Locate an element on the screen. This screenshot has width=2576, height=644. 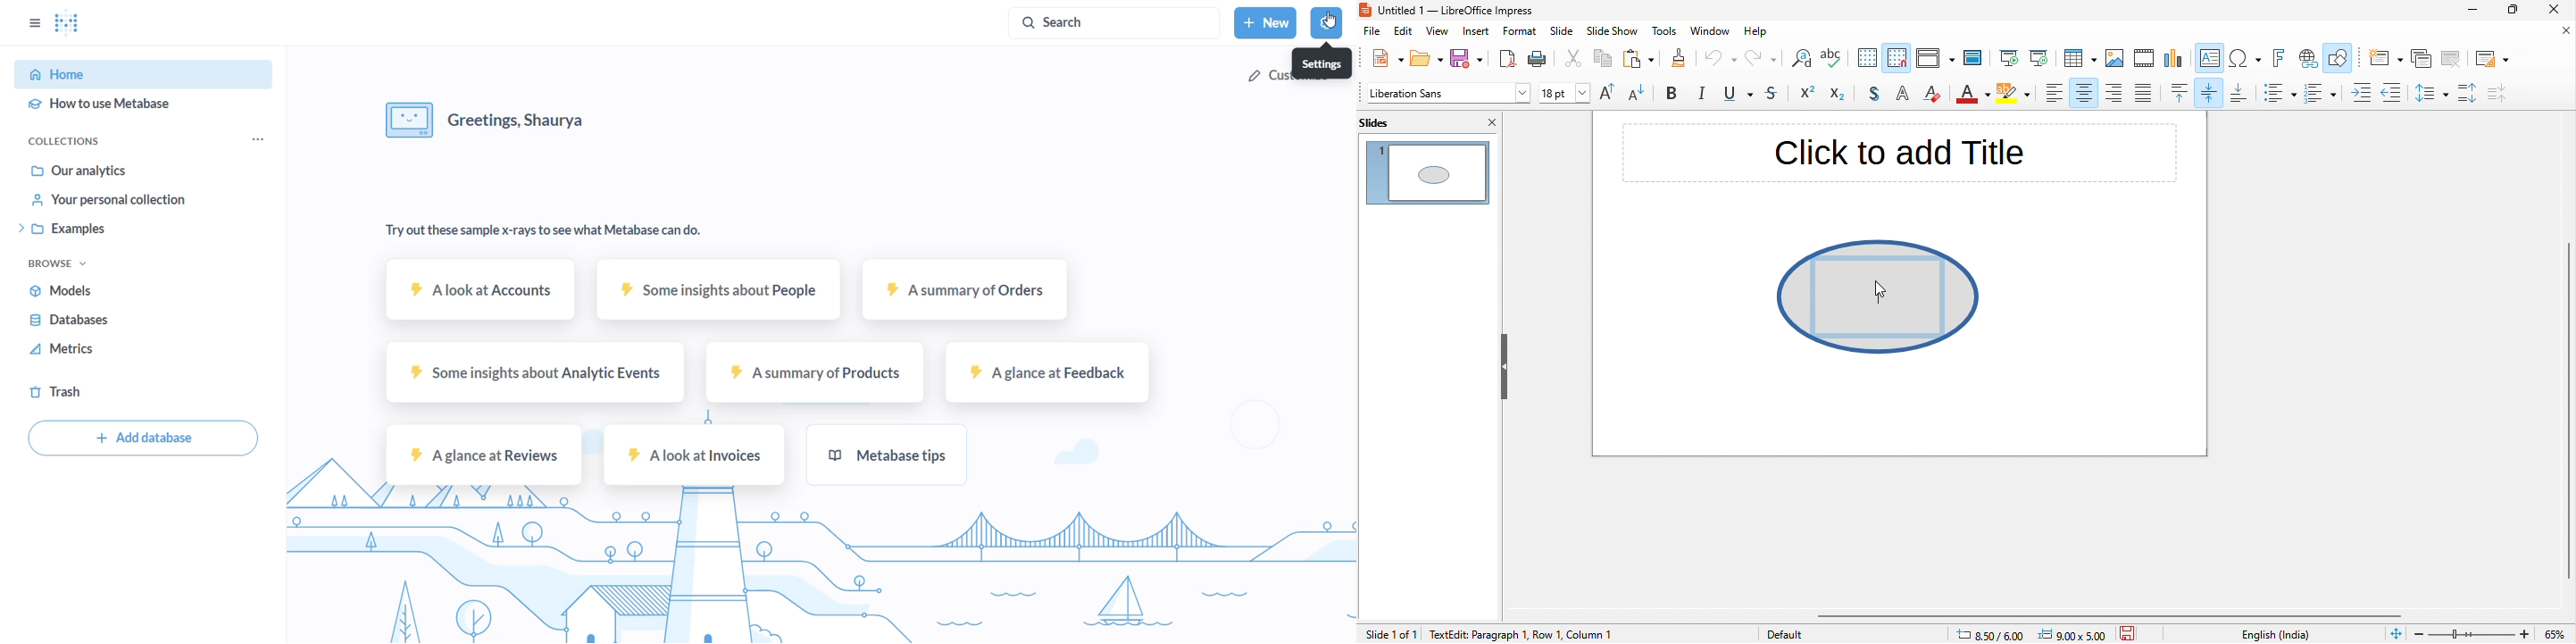
align top is located at coordinates (2180, 93).